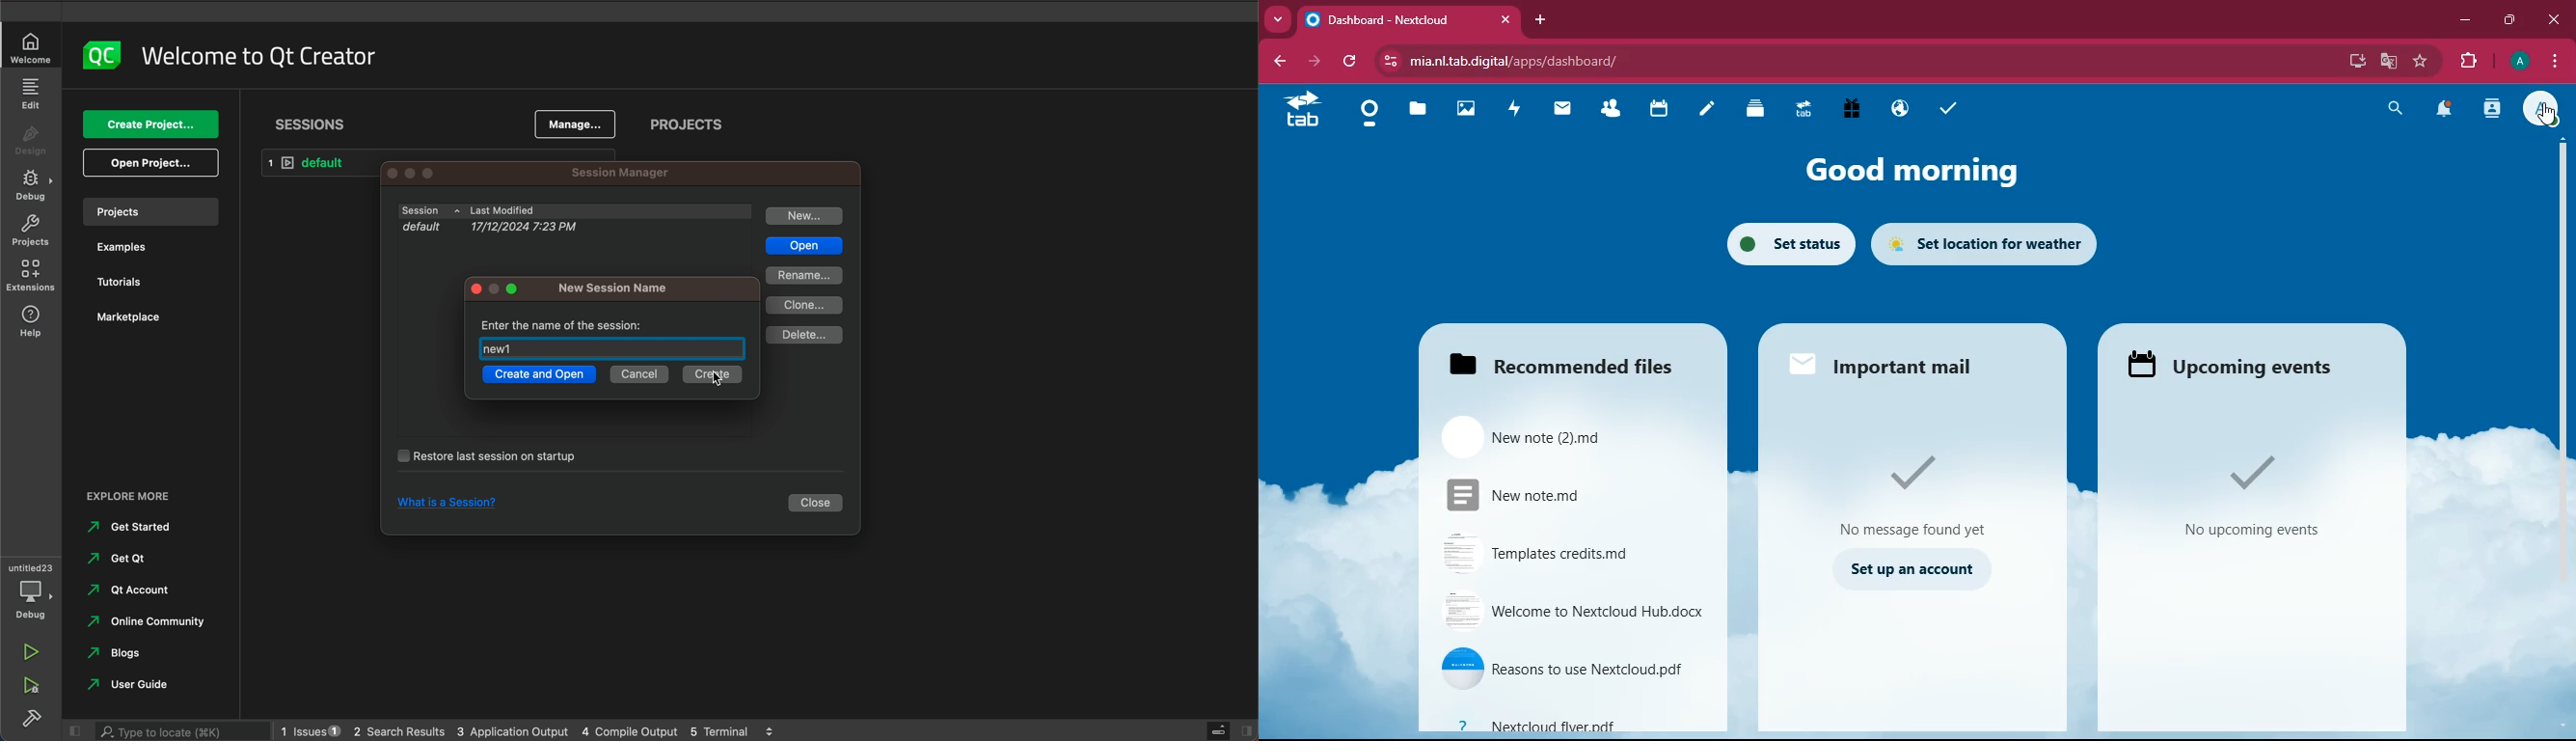 The width and height of the screenshot is (2576, 756). What do you see at coordinates (1569, 362) in the screenshot?
I see `files` at bounding box center [1569, 362].